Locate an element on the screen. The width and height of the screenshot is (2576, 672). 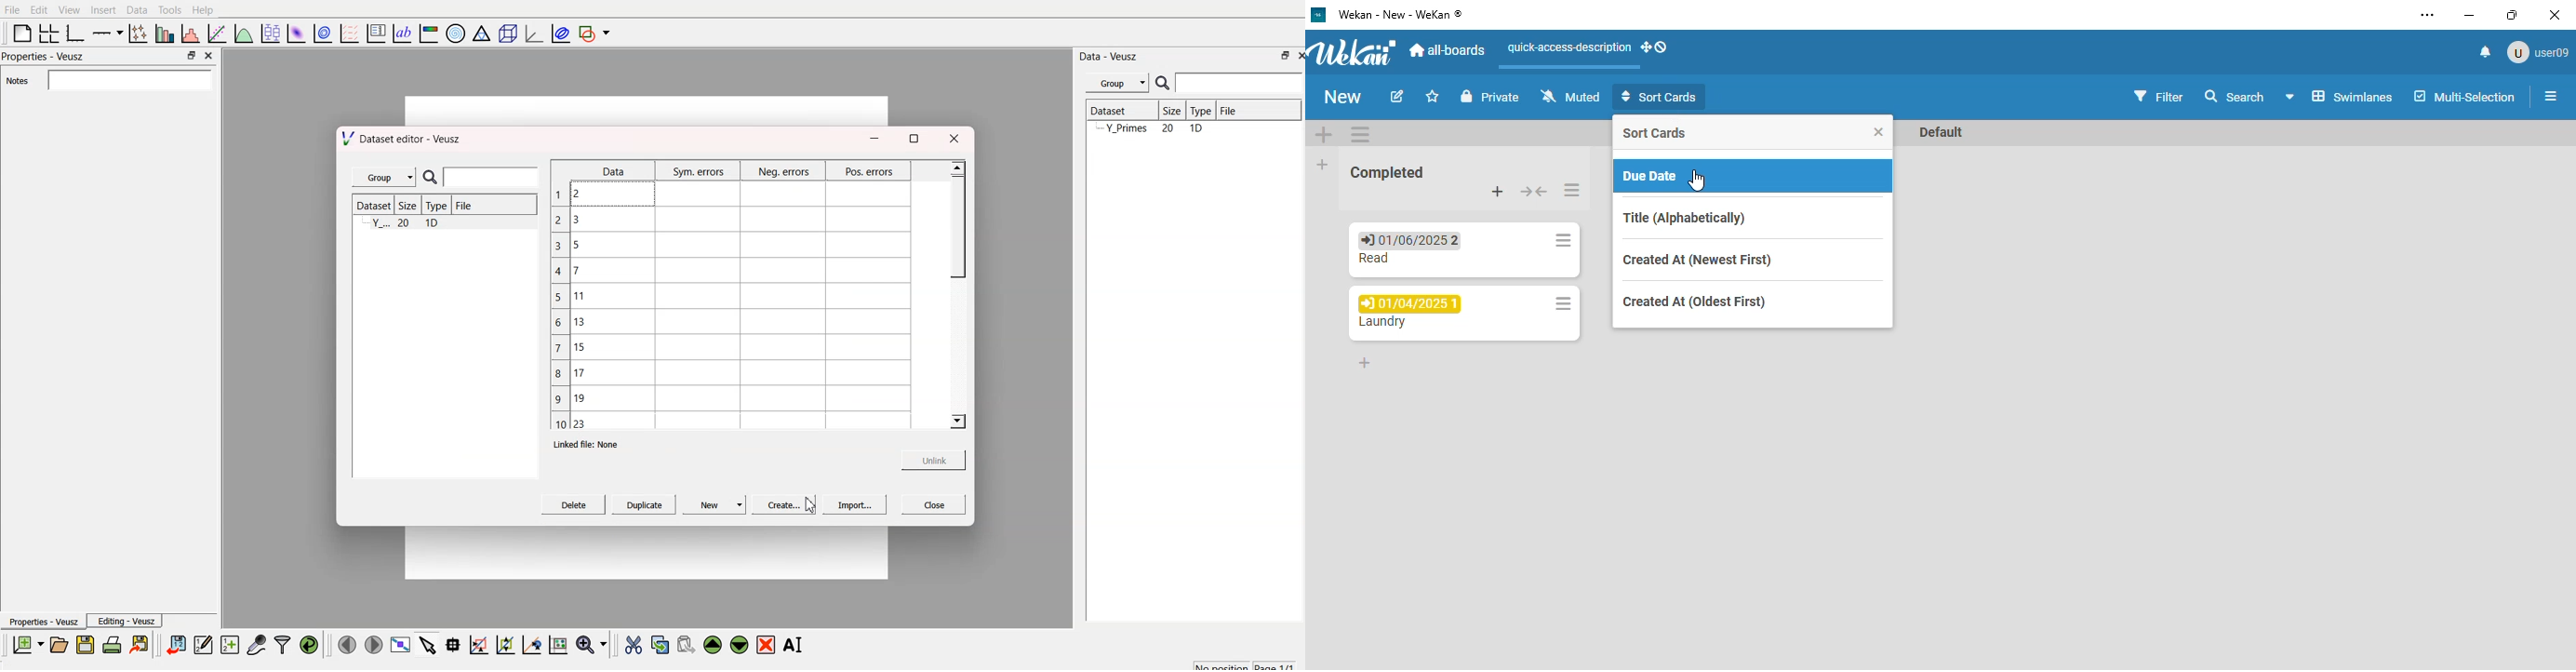
down scroll button is located at coordinates (957, 422).